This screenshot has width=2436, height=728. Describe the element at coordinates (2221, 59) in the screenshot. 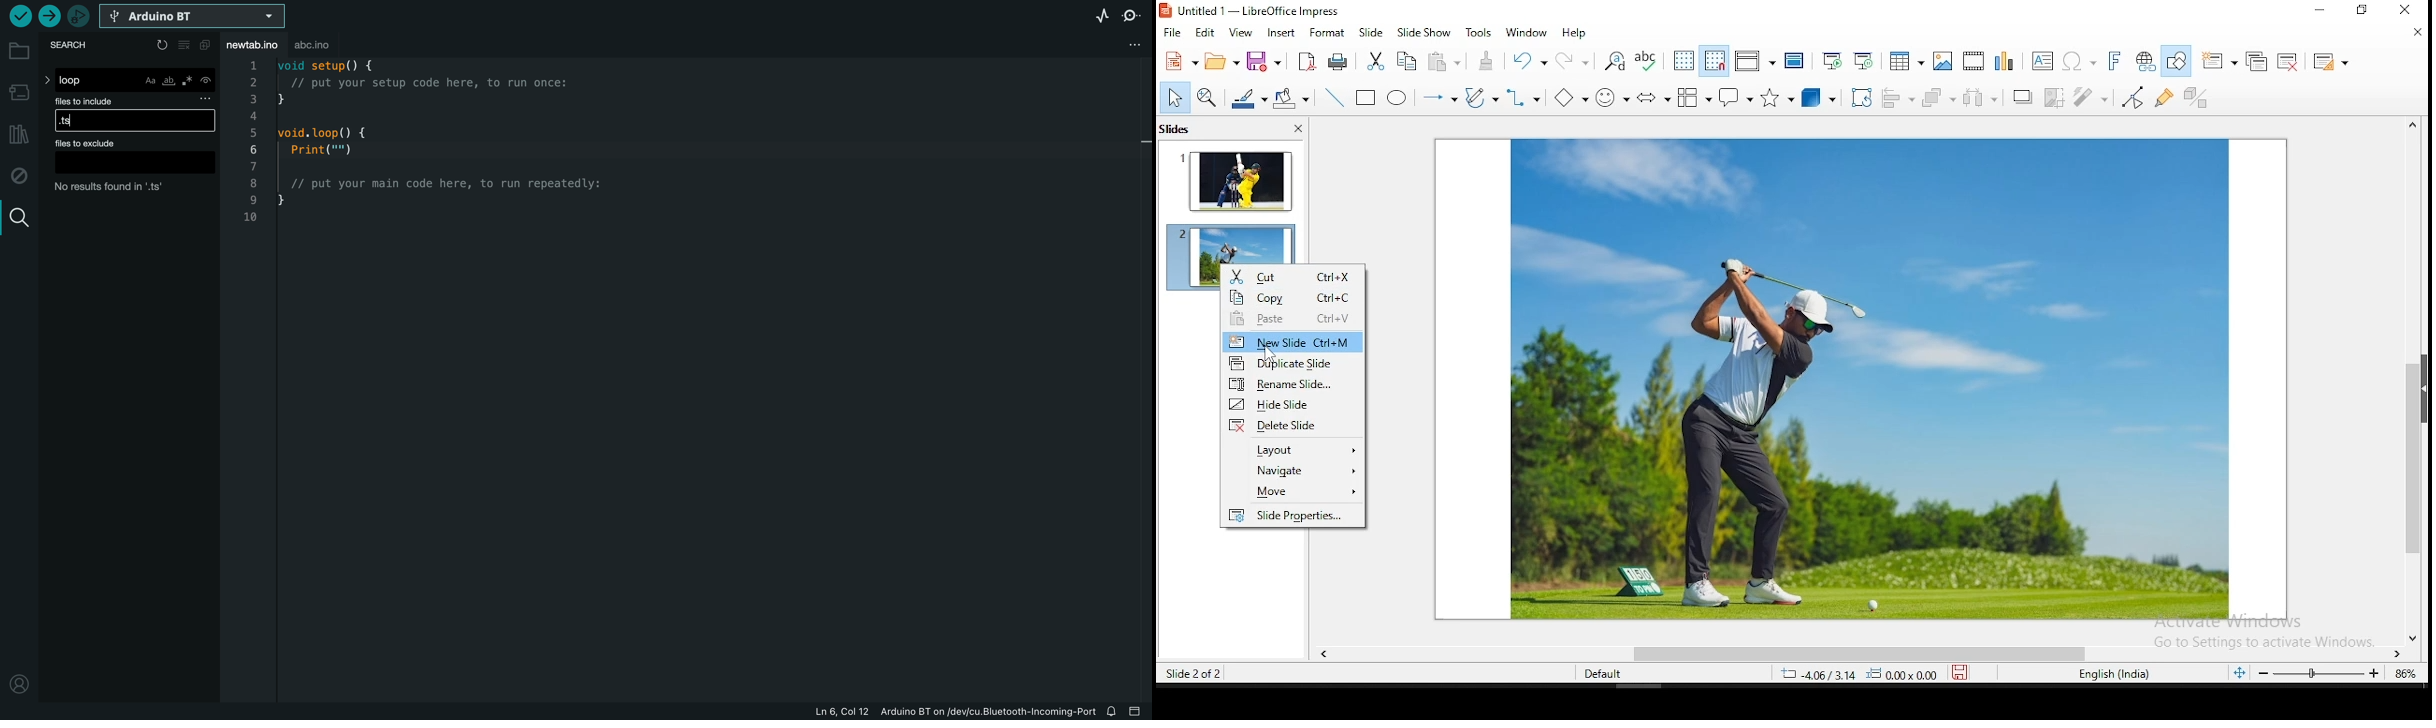

I see `new slide` at that location.